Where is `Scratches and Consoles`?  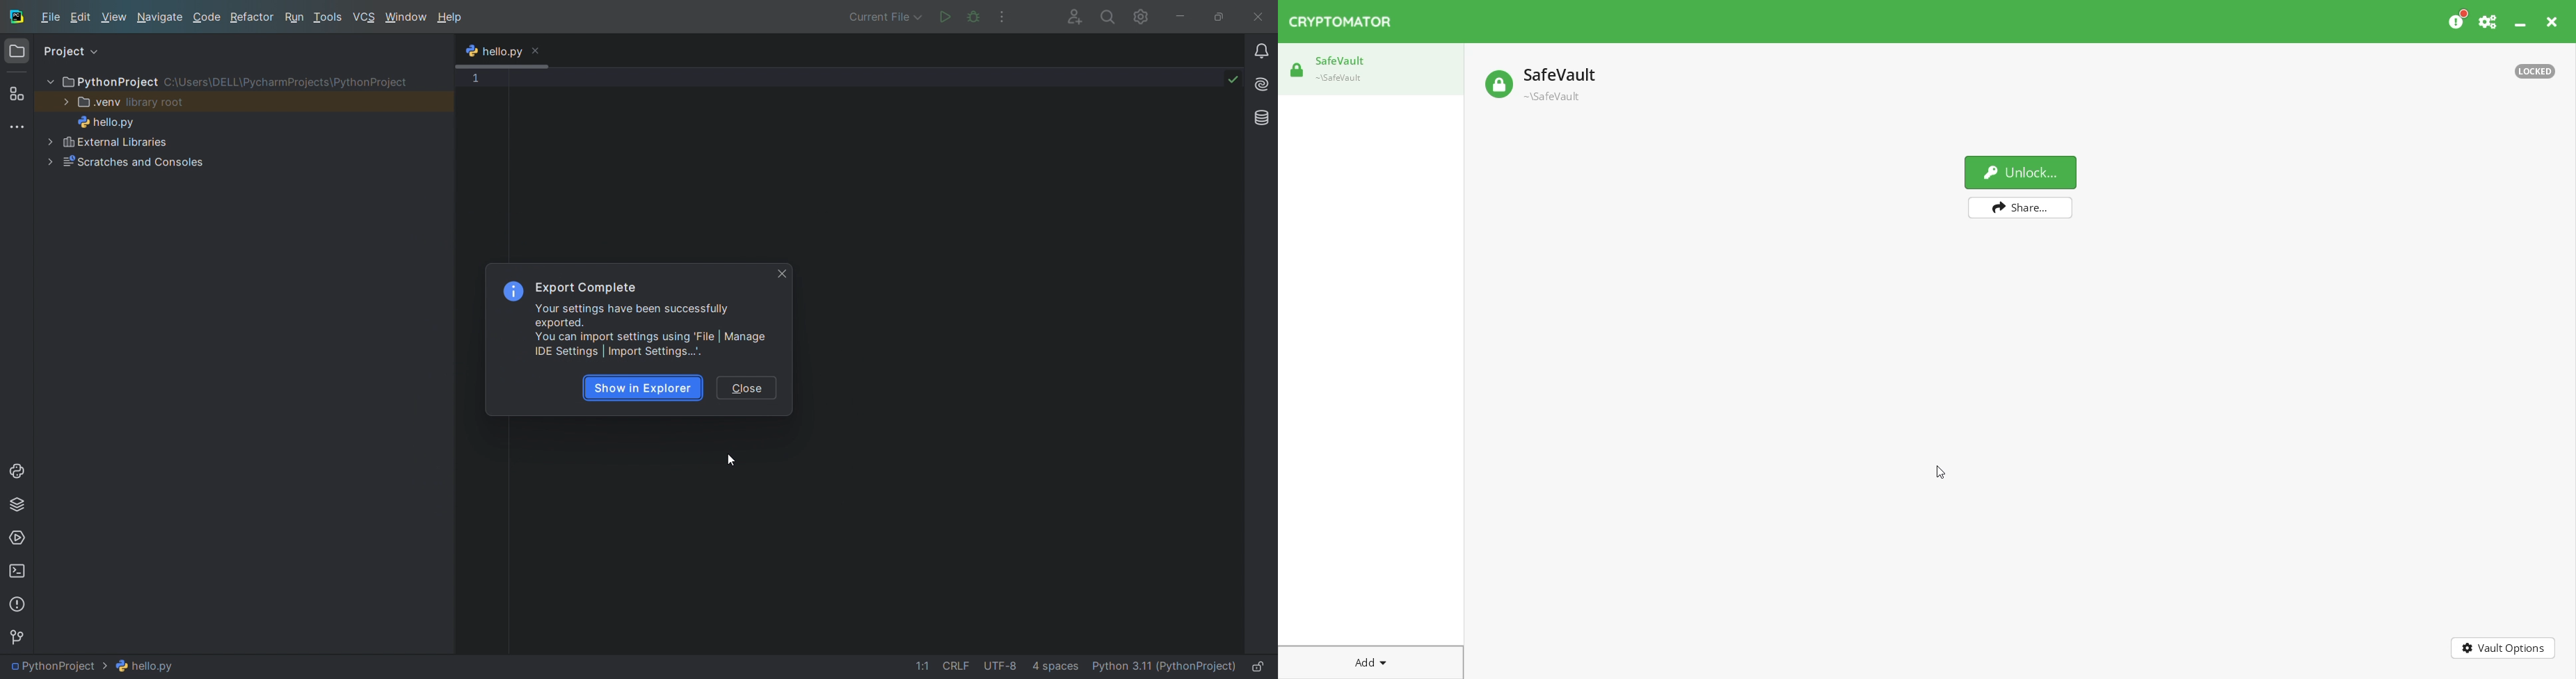 Scratches and Consoles is located at coordinates (168, 162).